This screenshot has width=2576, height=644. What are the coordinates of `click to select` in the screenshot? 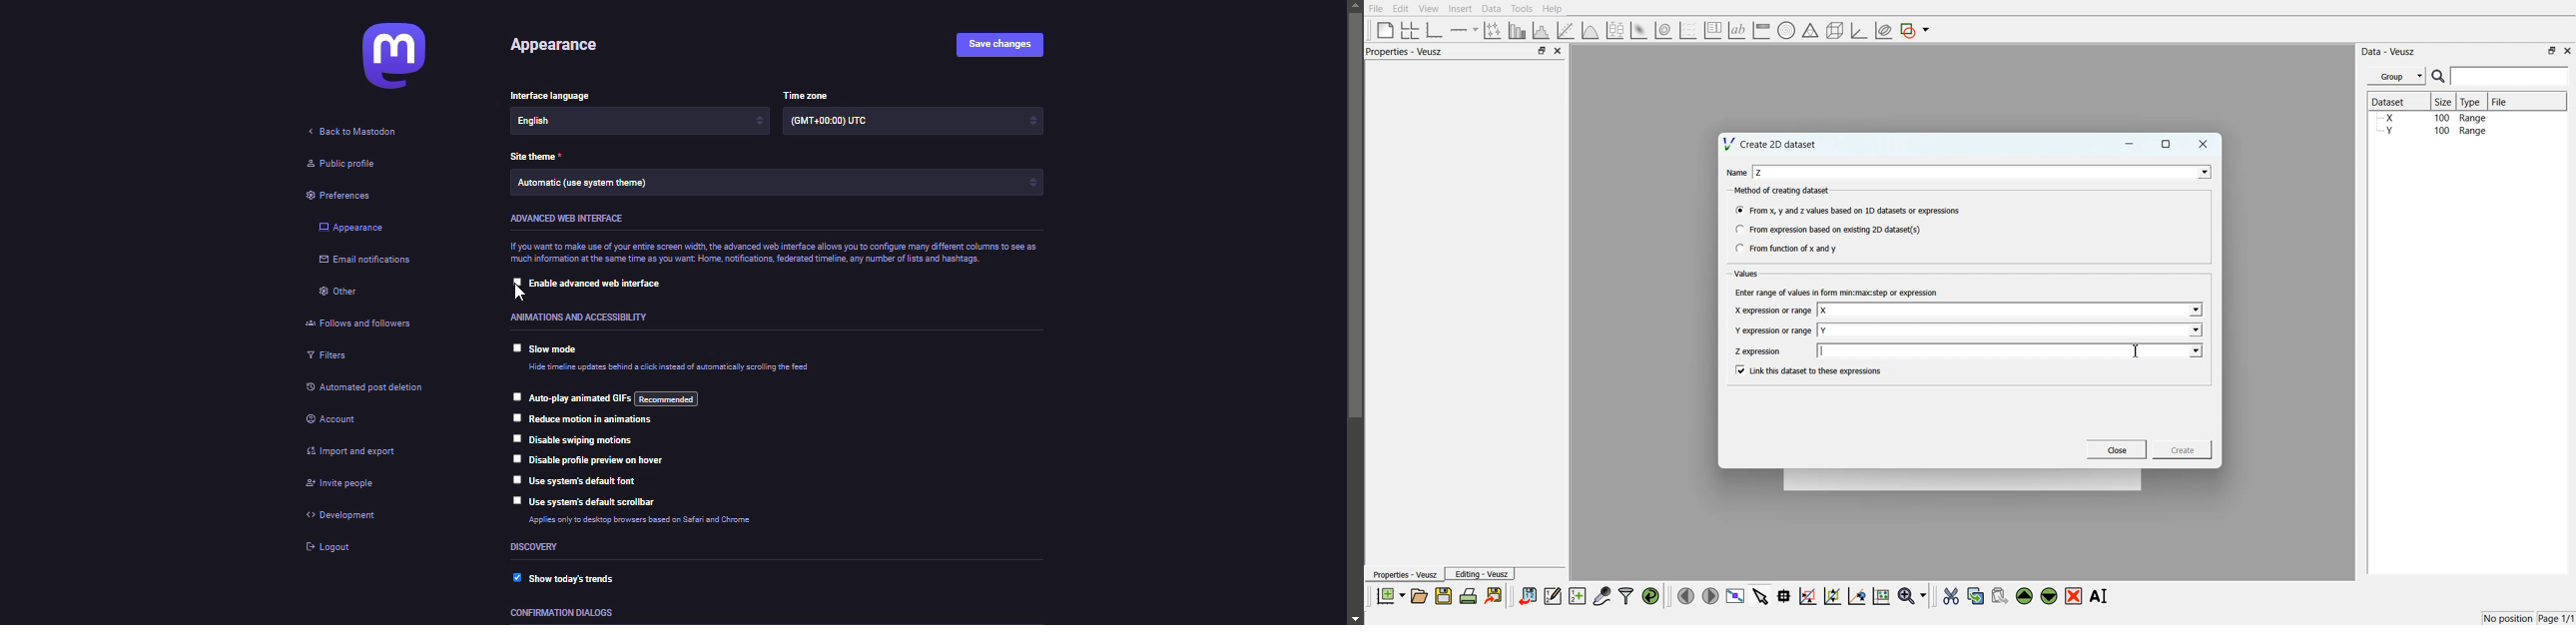 It's located at (514, 417).